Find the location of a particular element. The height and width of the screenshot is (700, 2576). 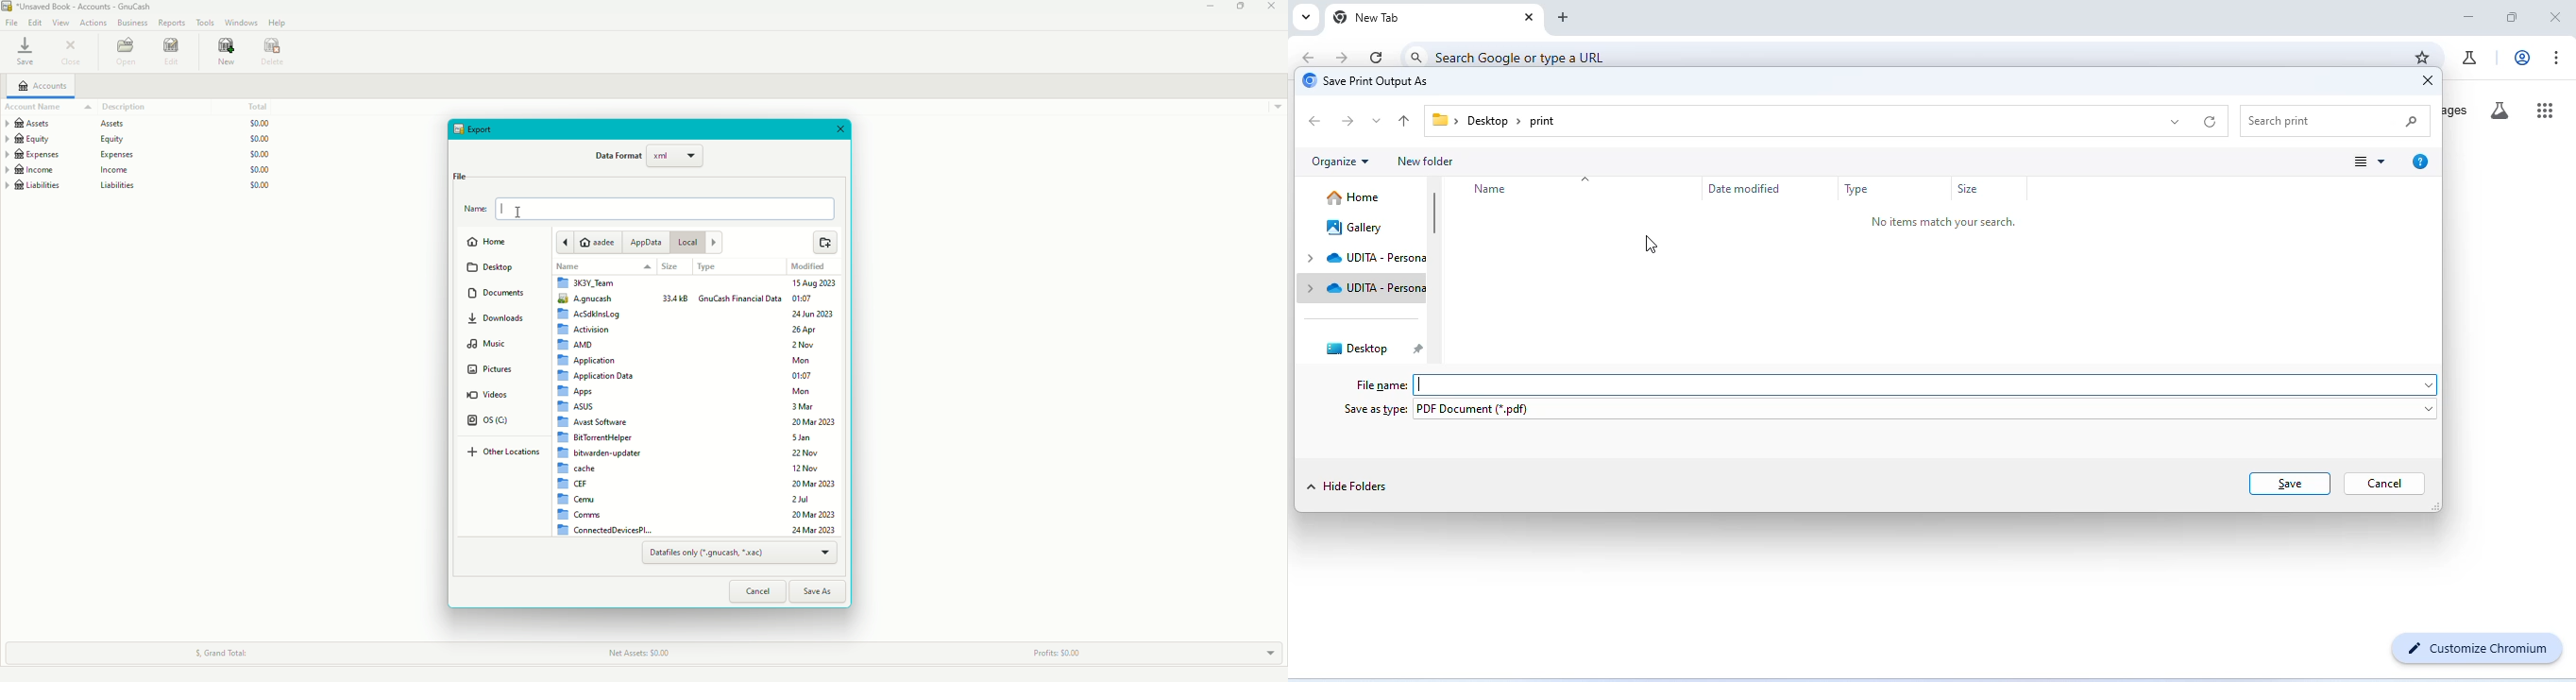

account is located at coordinates (2519, 58).